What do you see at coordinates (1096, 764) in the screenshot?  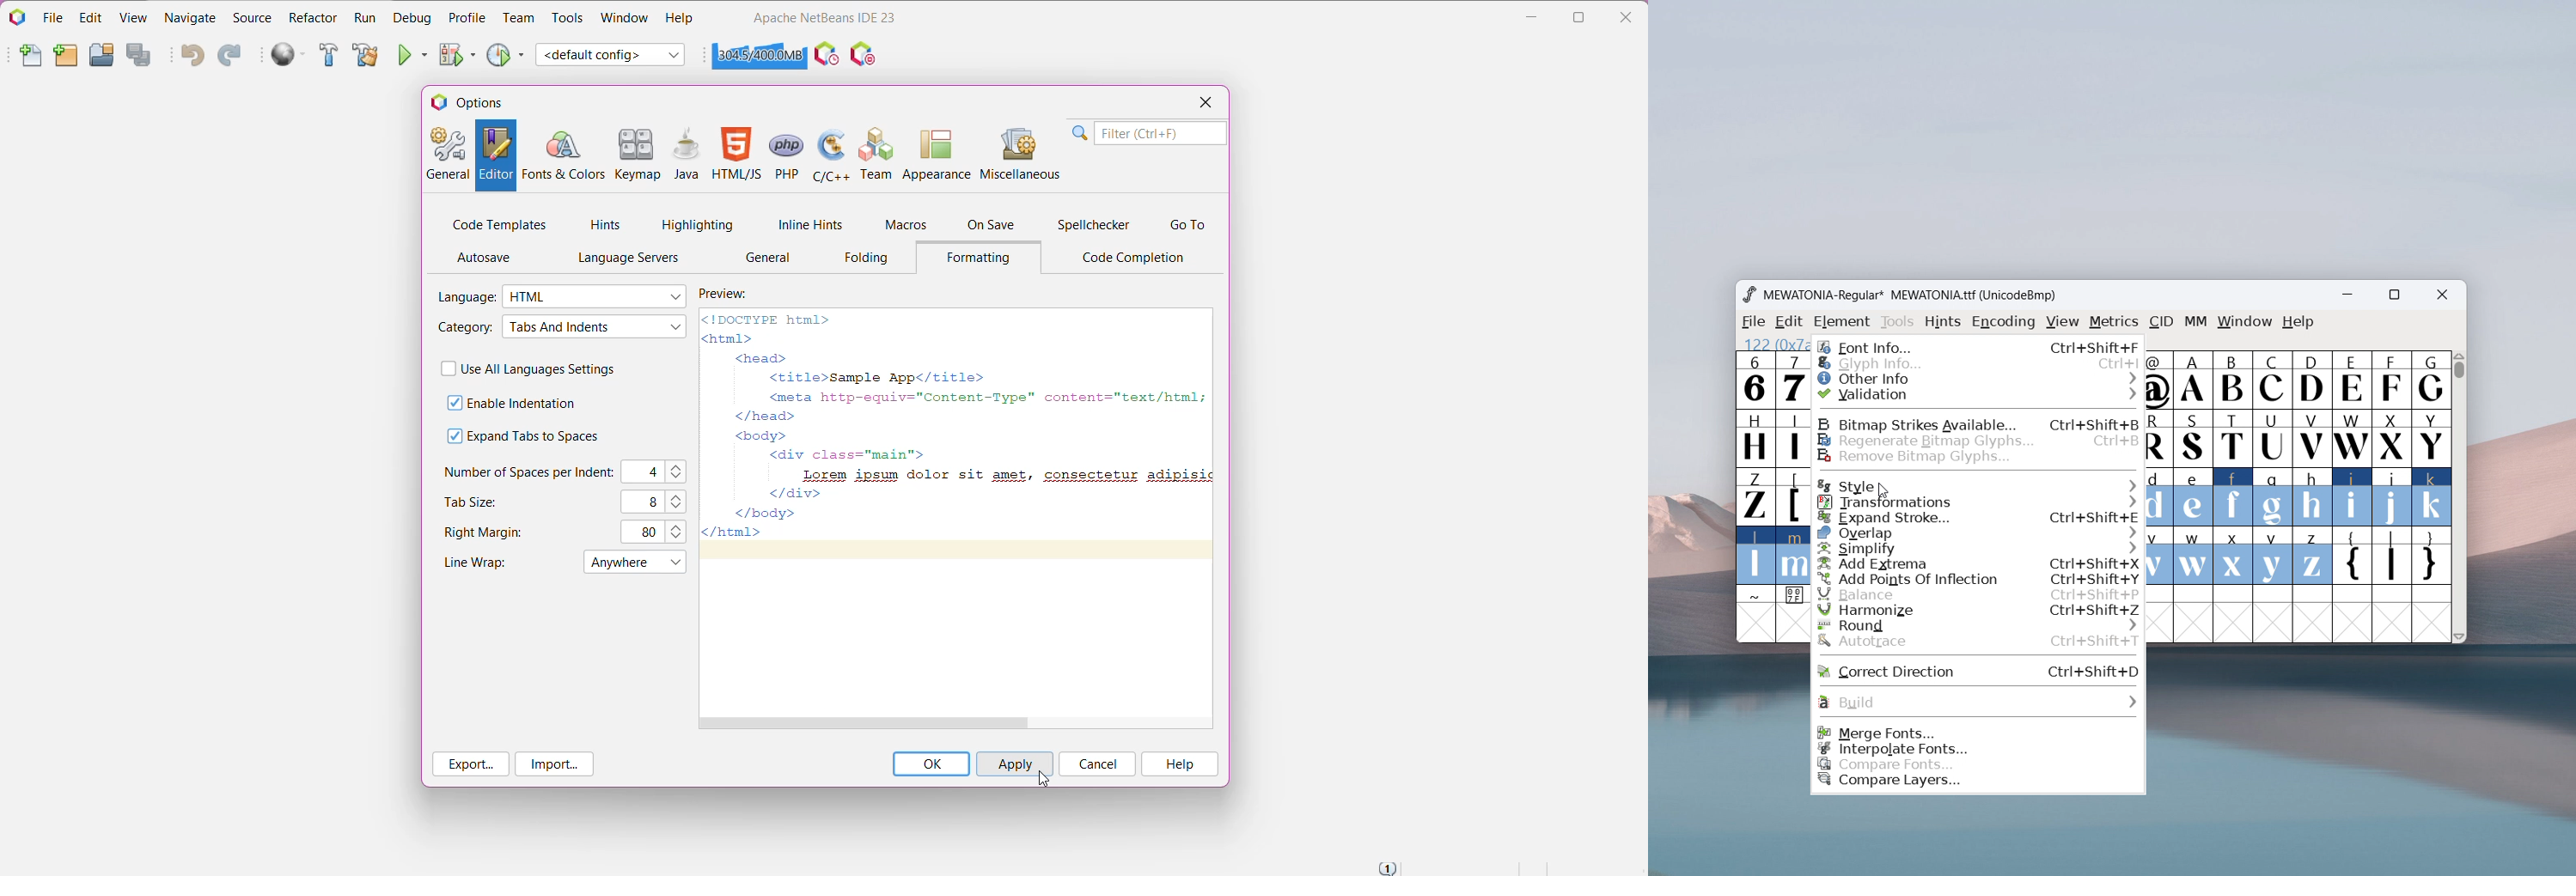 I see `Cancel` at bounding box center [1096, 764].